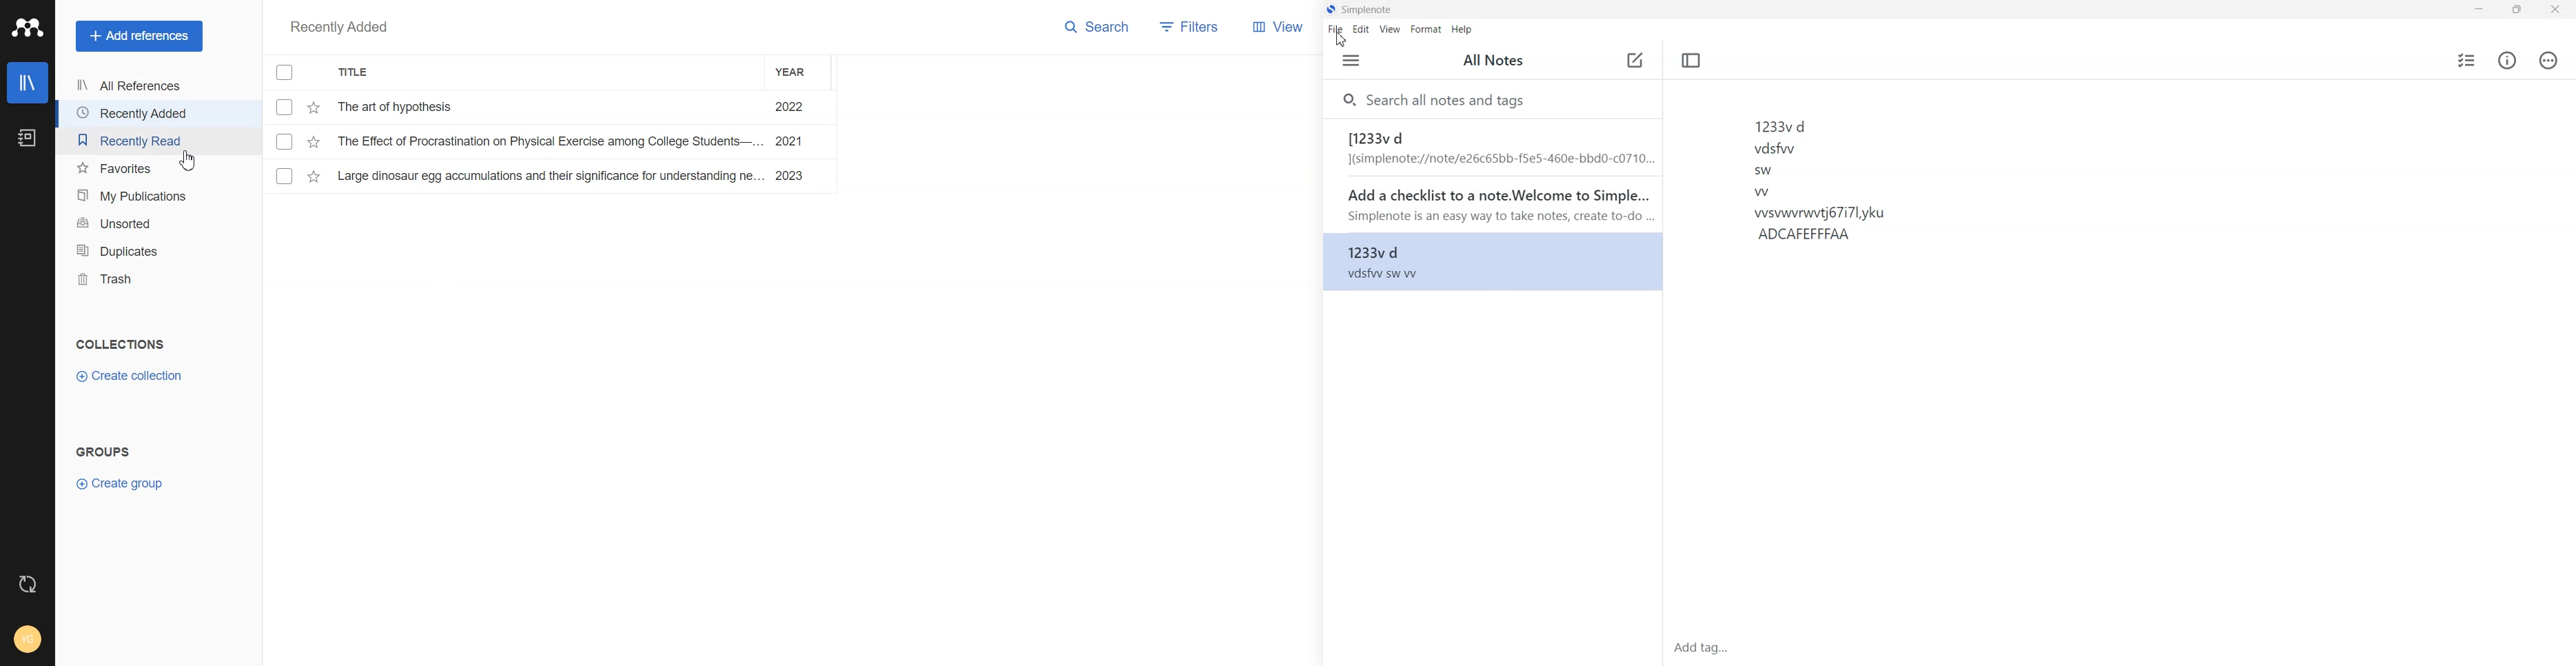 This screenshot has width=2576, height=672. What do you see at coordinates (1336, 29) in the screenshot?
I see `File` at bounding box center [1336, 29].